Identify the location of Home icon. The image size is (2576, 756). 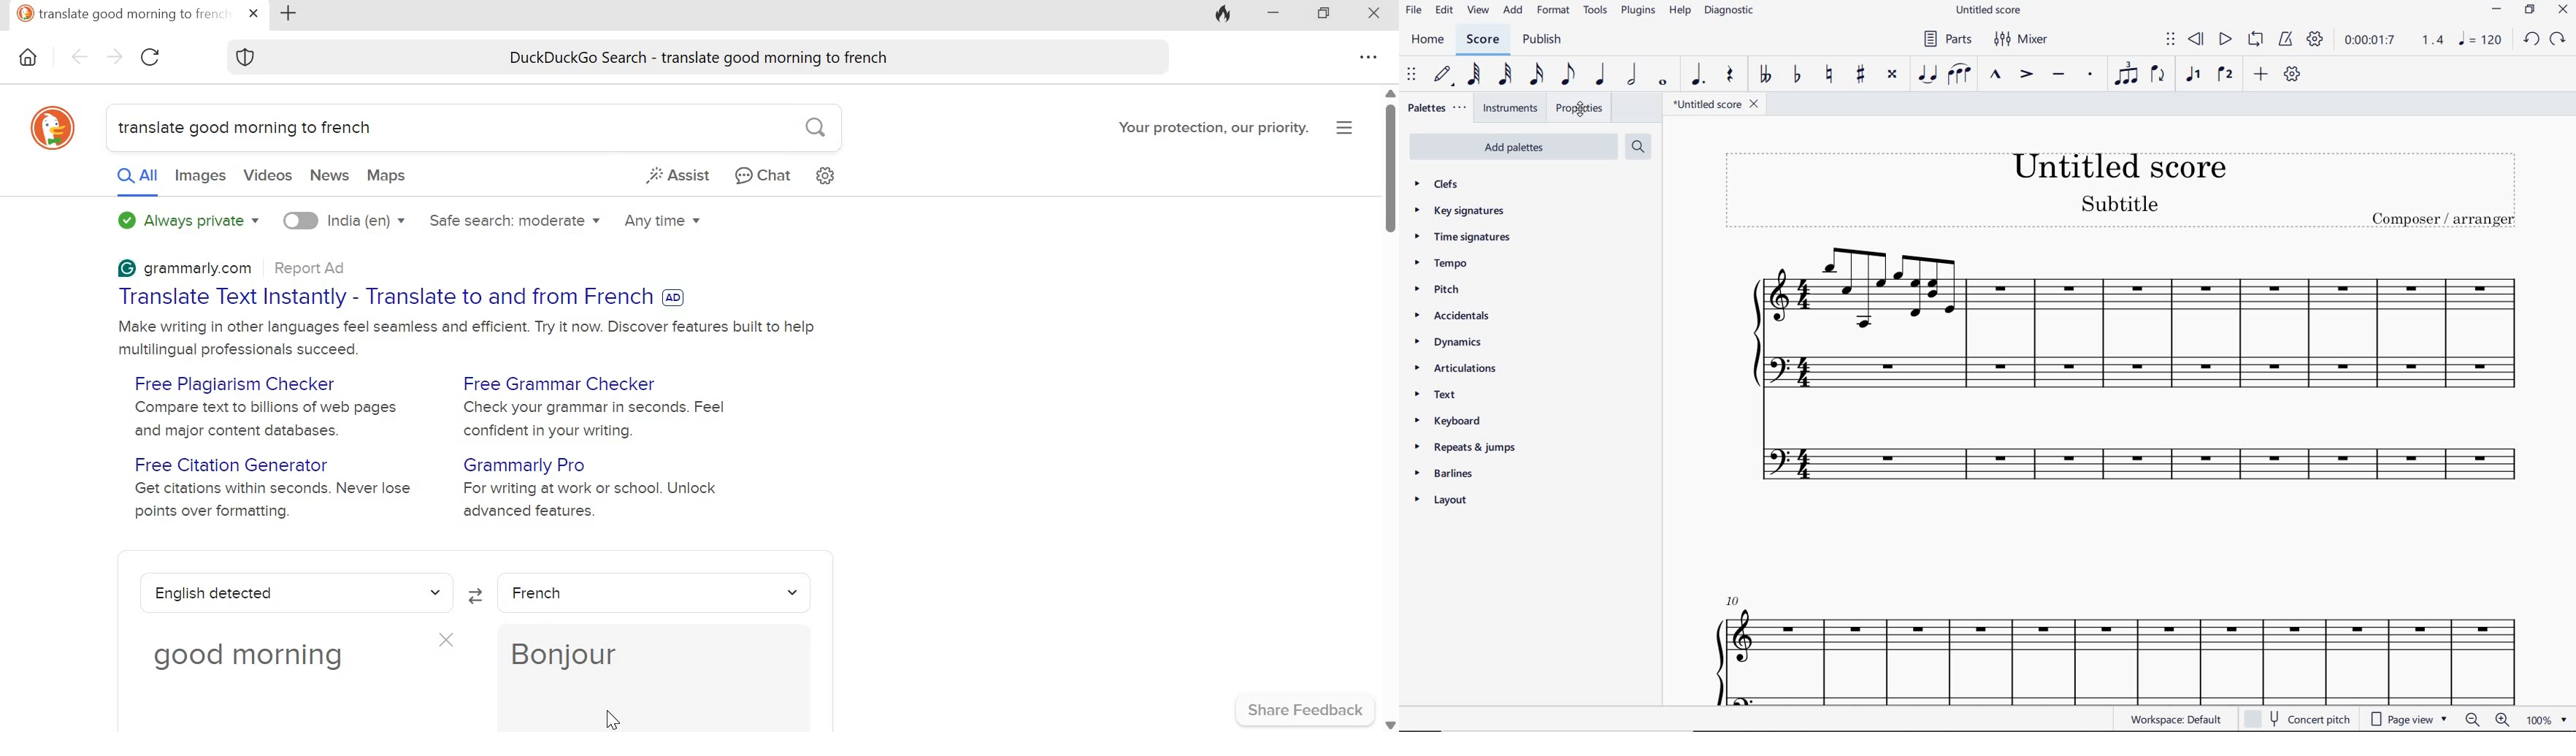
(27, 59).